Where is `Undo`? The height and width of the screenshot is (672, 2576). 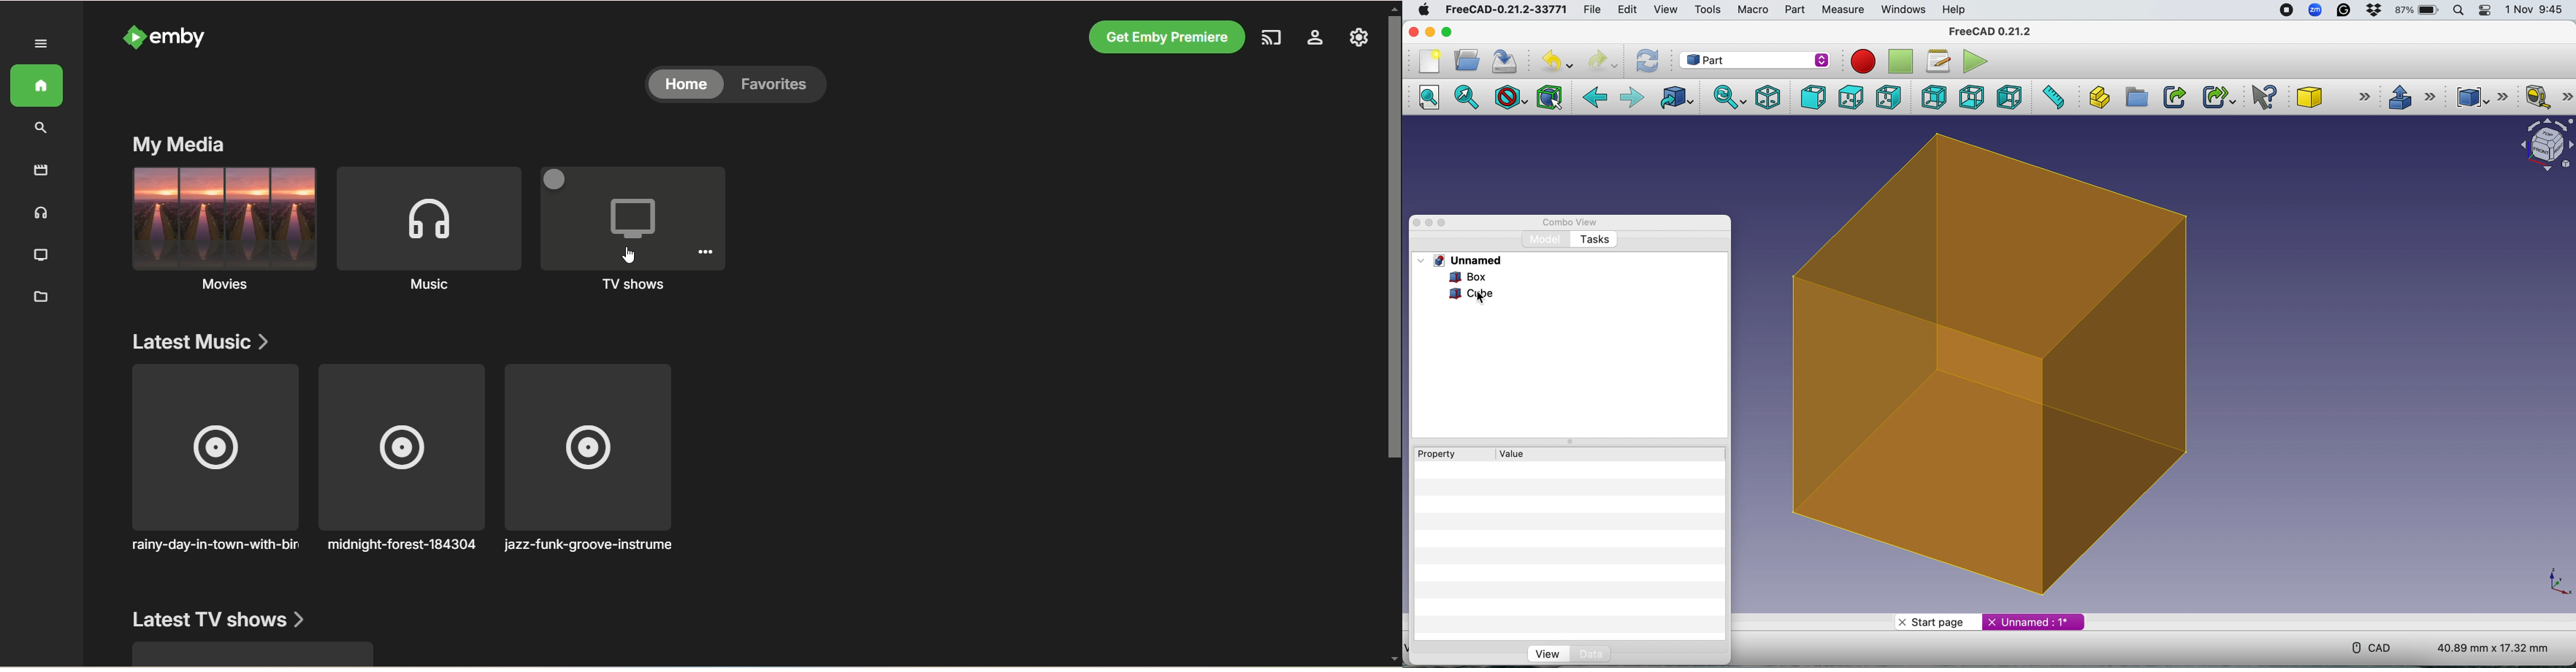
Undo is located at coordinates (1560, 61).